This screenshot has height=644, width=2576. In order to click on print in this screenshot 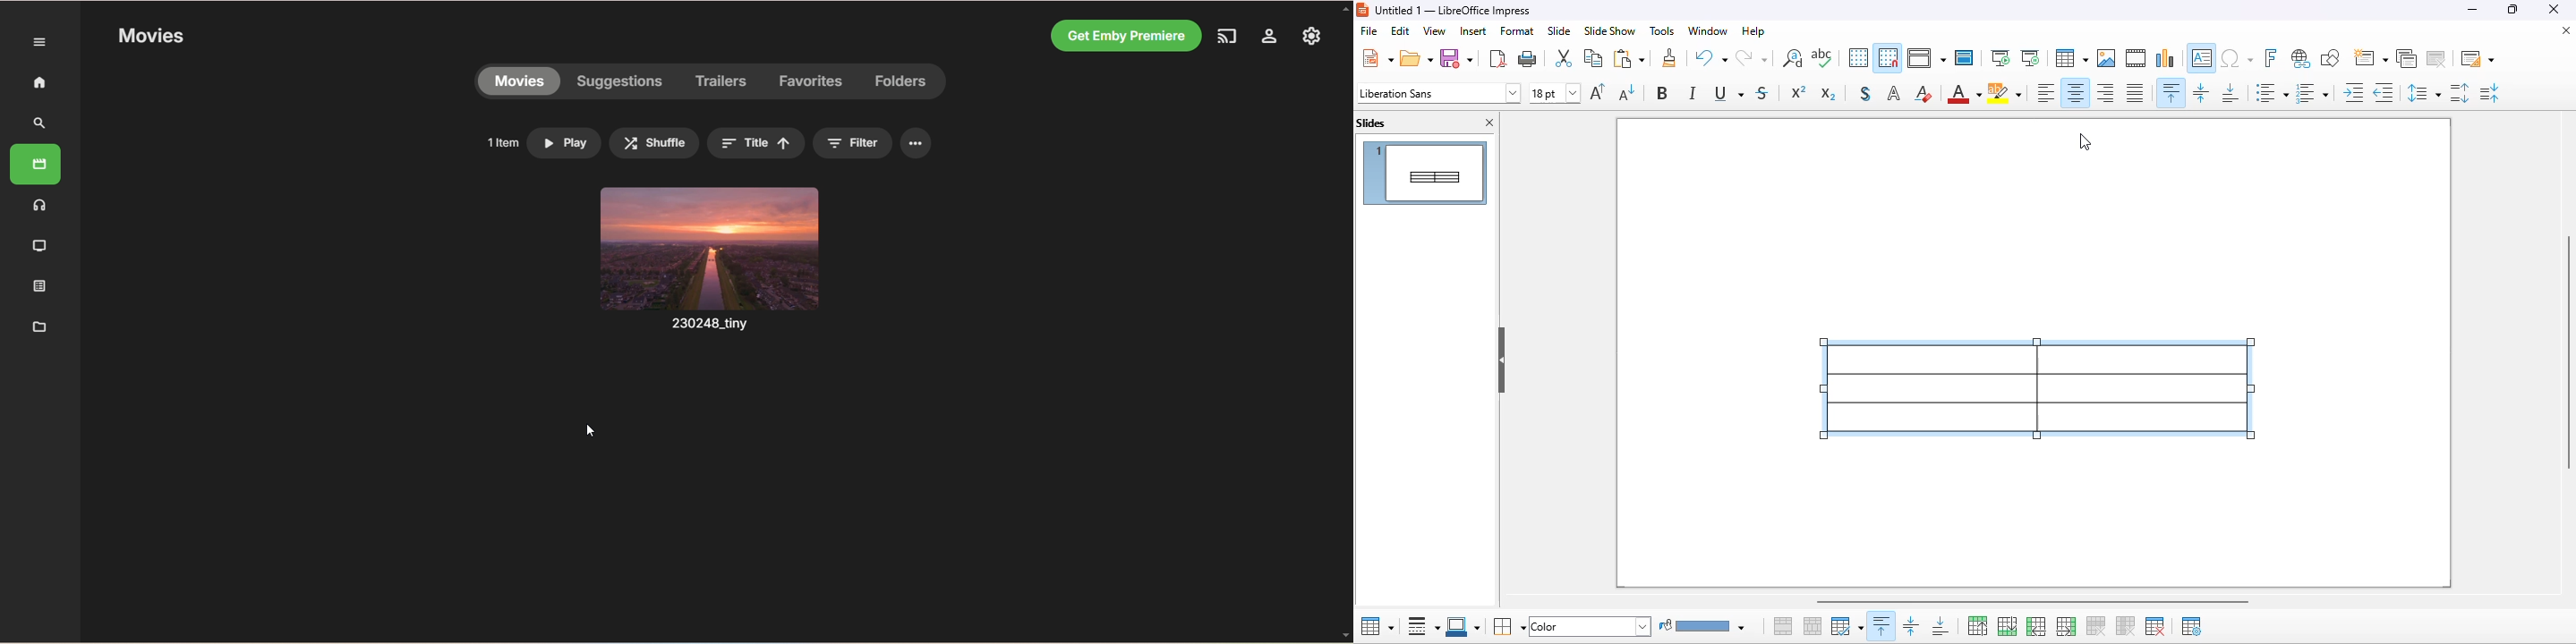, I will do `click(1528, 59)`.